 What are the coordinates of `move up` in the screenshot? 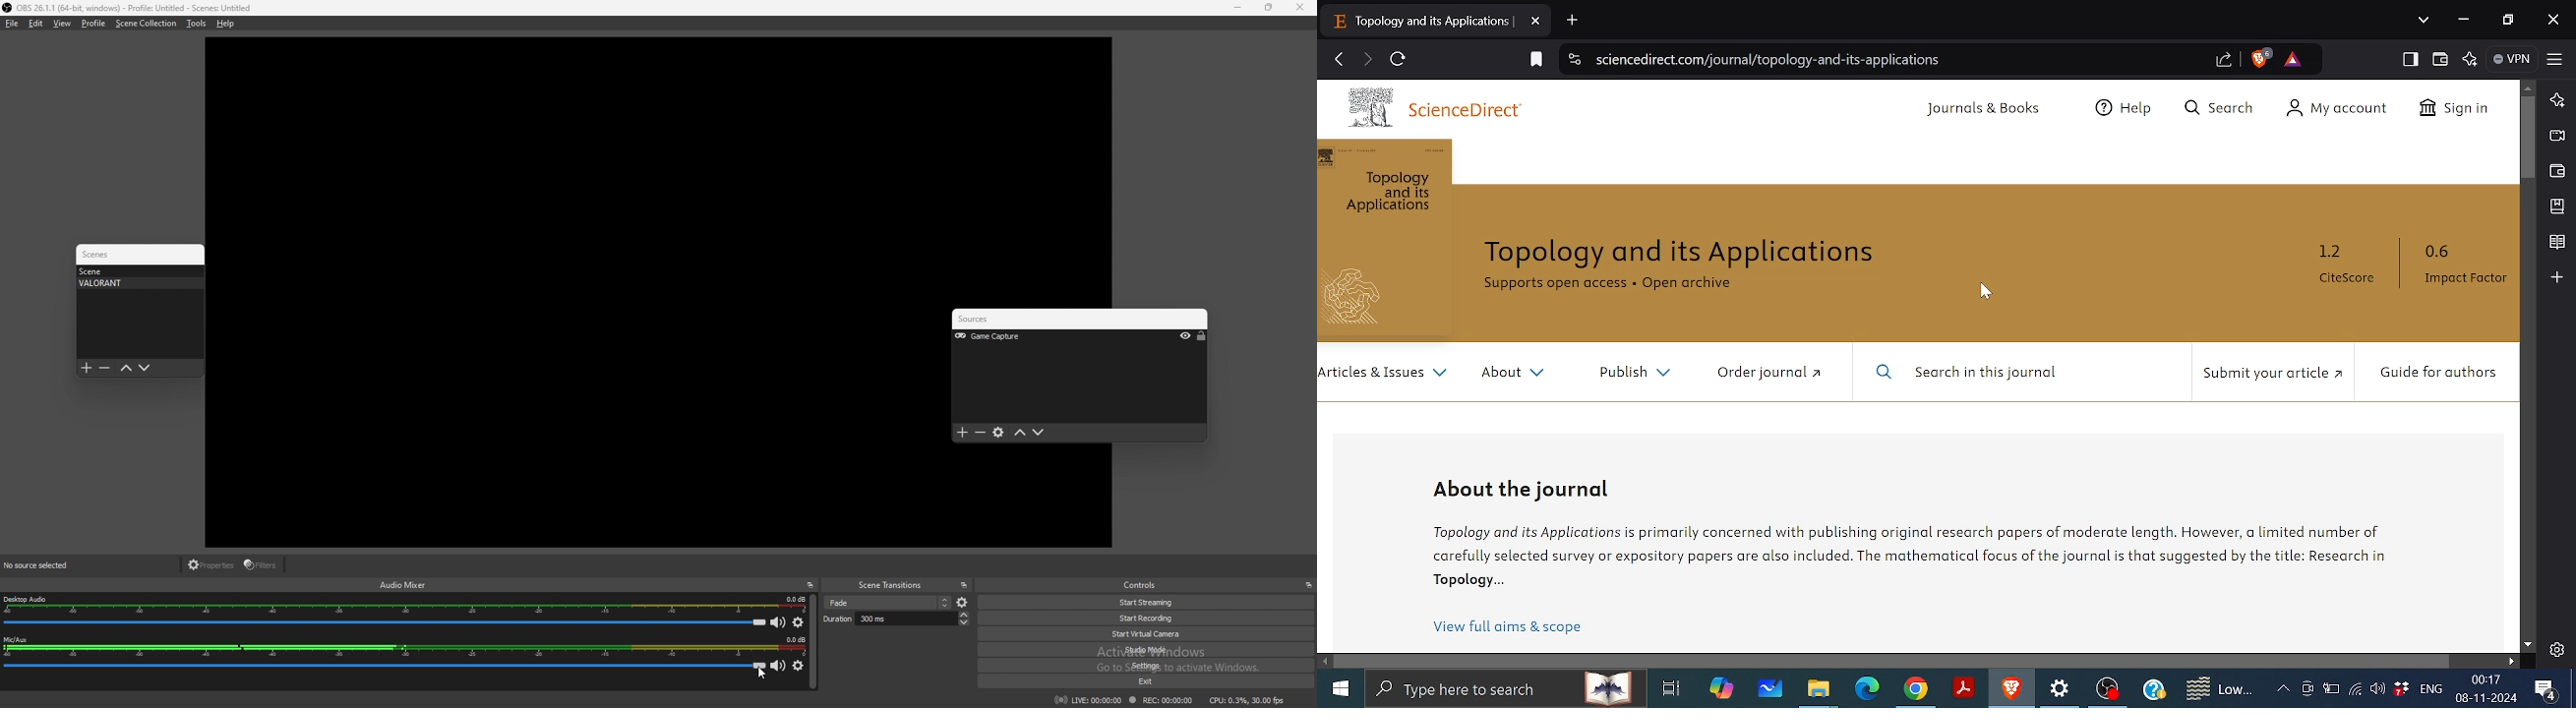 It's located at (126, 368).